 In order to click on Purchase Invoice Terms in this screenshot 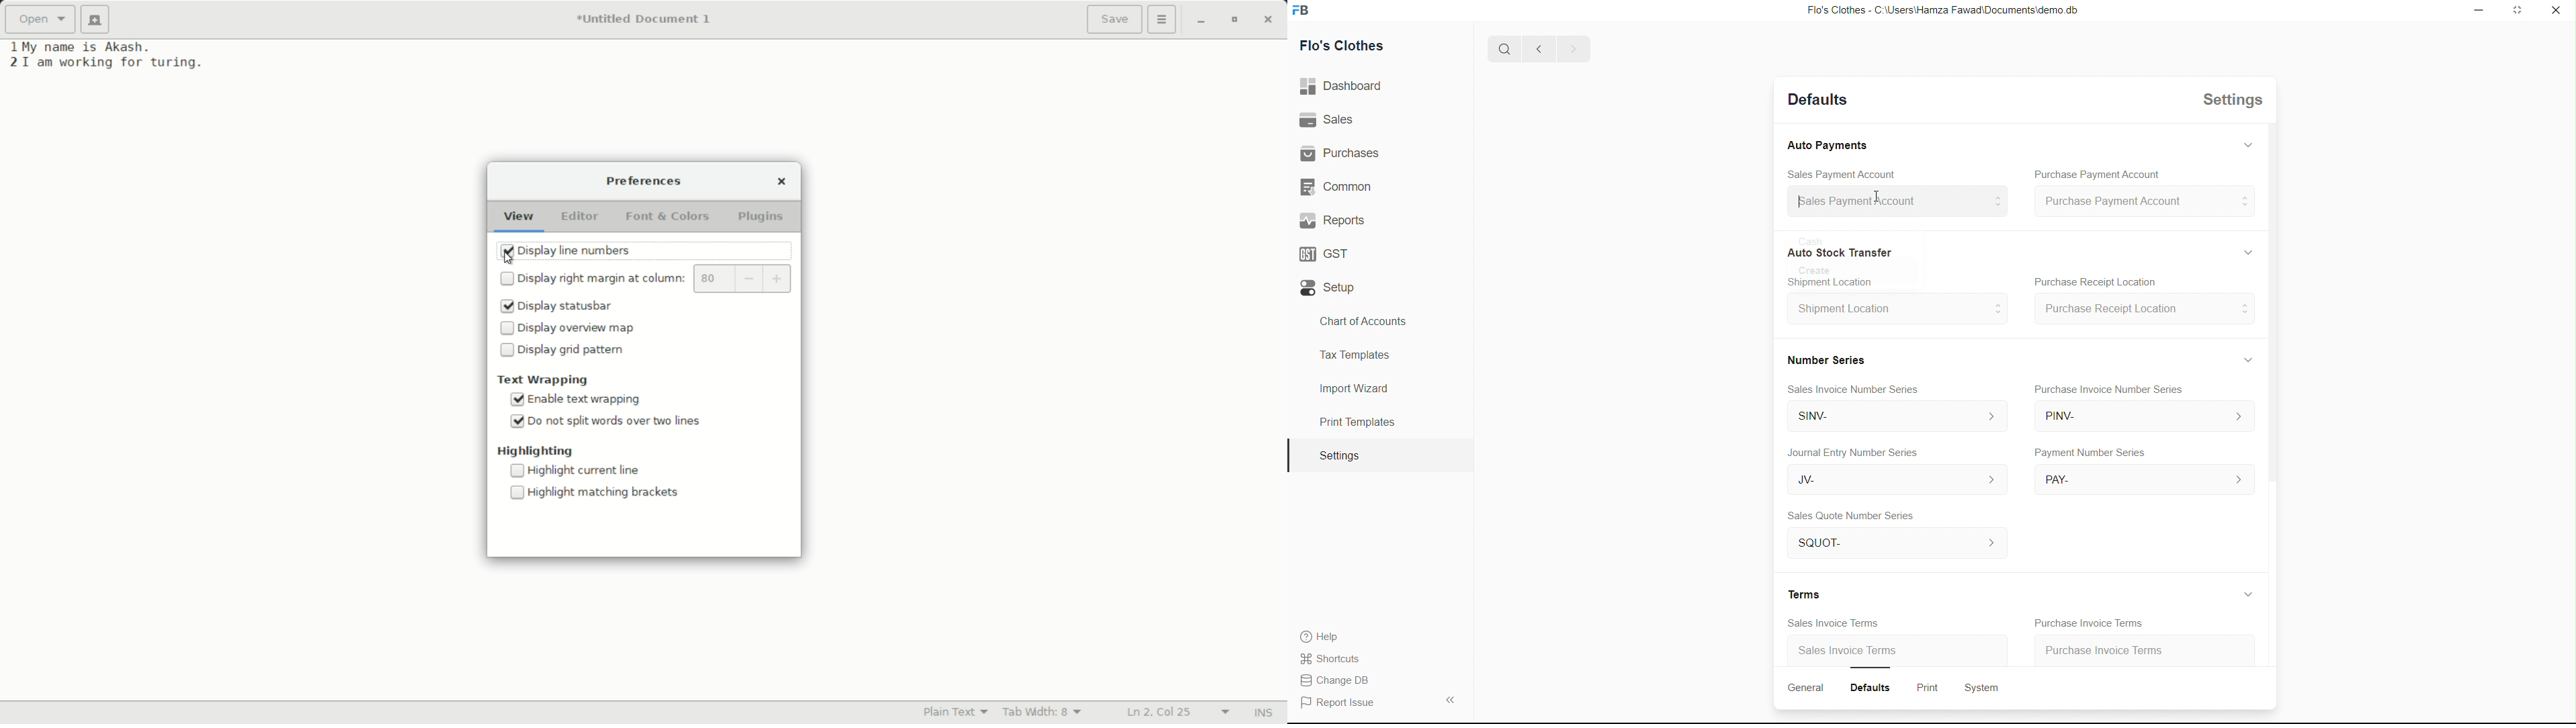, I will do `click(2124, 649)`.